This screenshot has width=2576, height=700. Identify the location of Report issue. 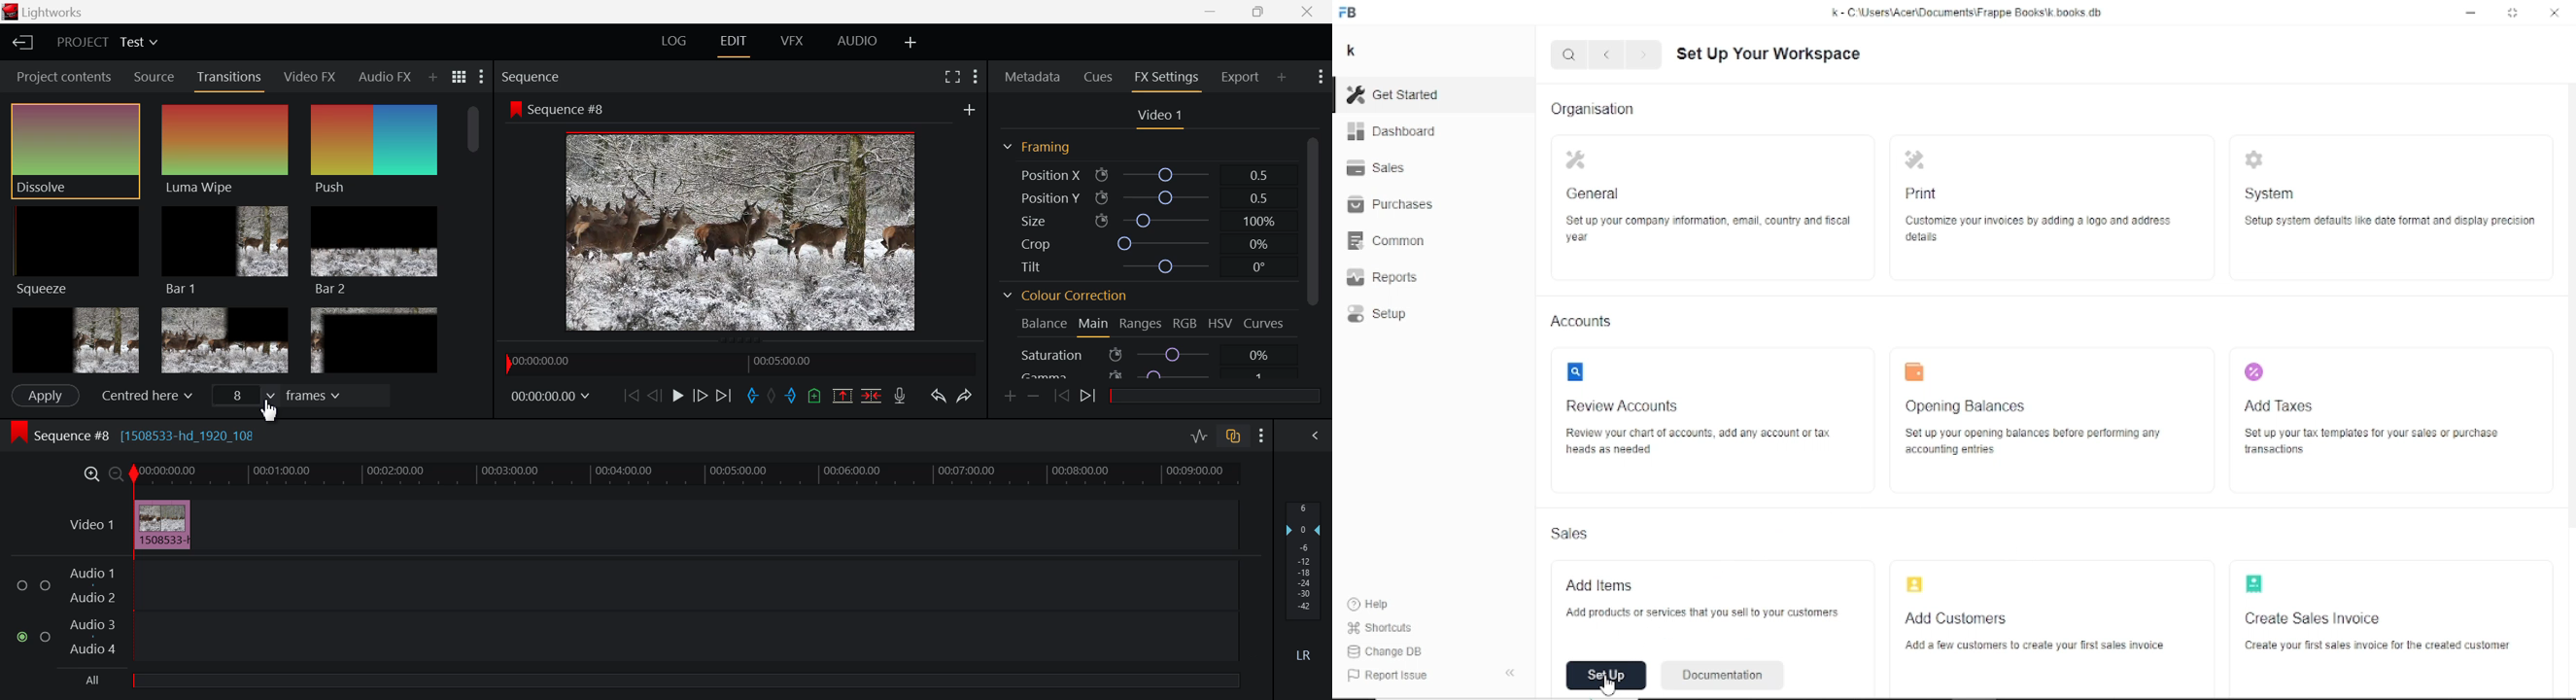
(1385, 674).